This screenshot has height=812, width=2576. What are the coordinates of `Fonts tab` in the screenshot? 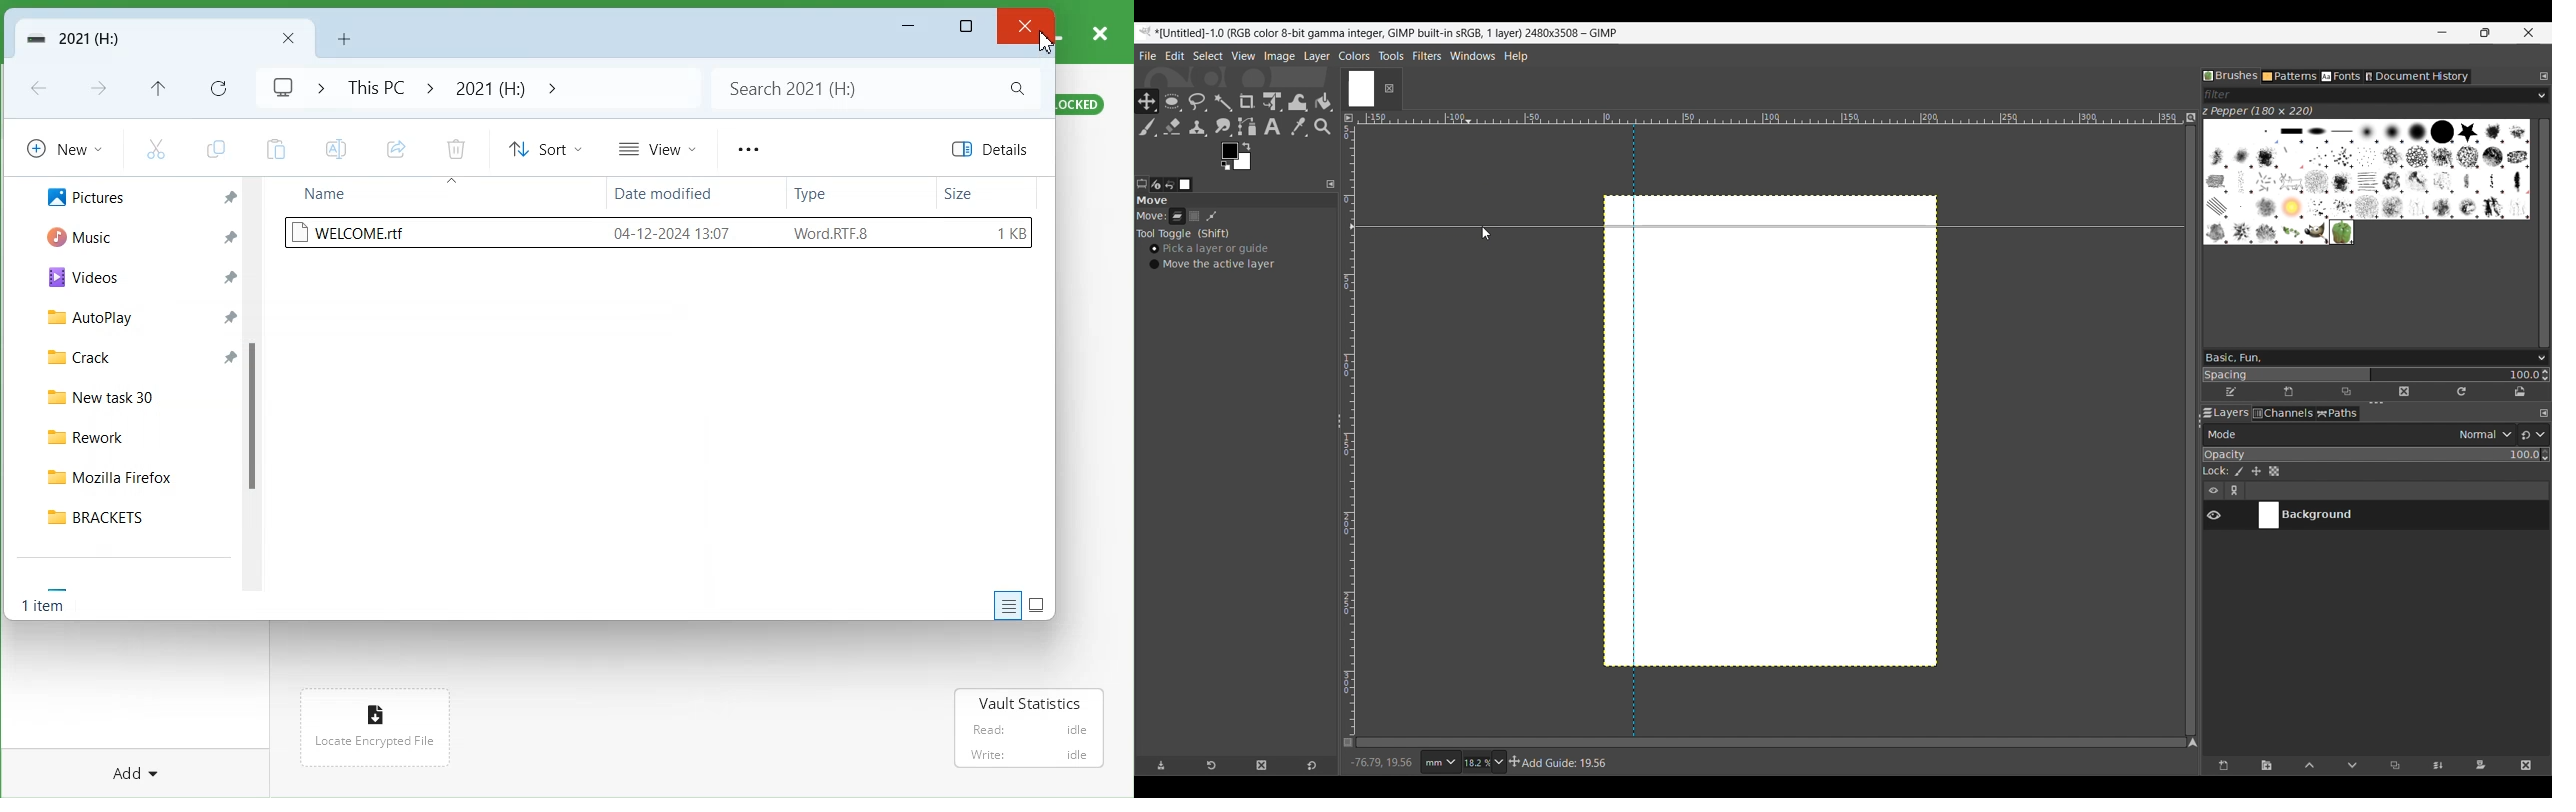 It's located at (2341, 77).